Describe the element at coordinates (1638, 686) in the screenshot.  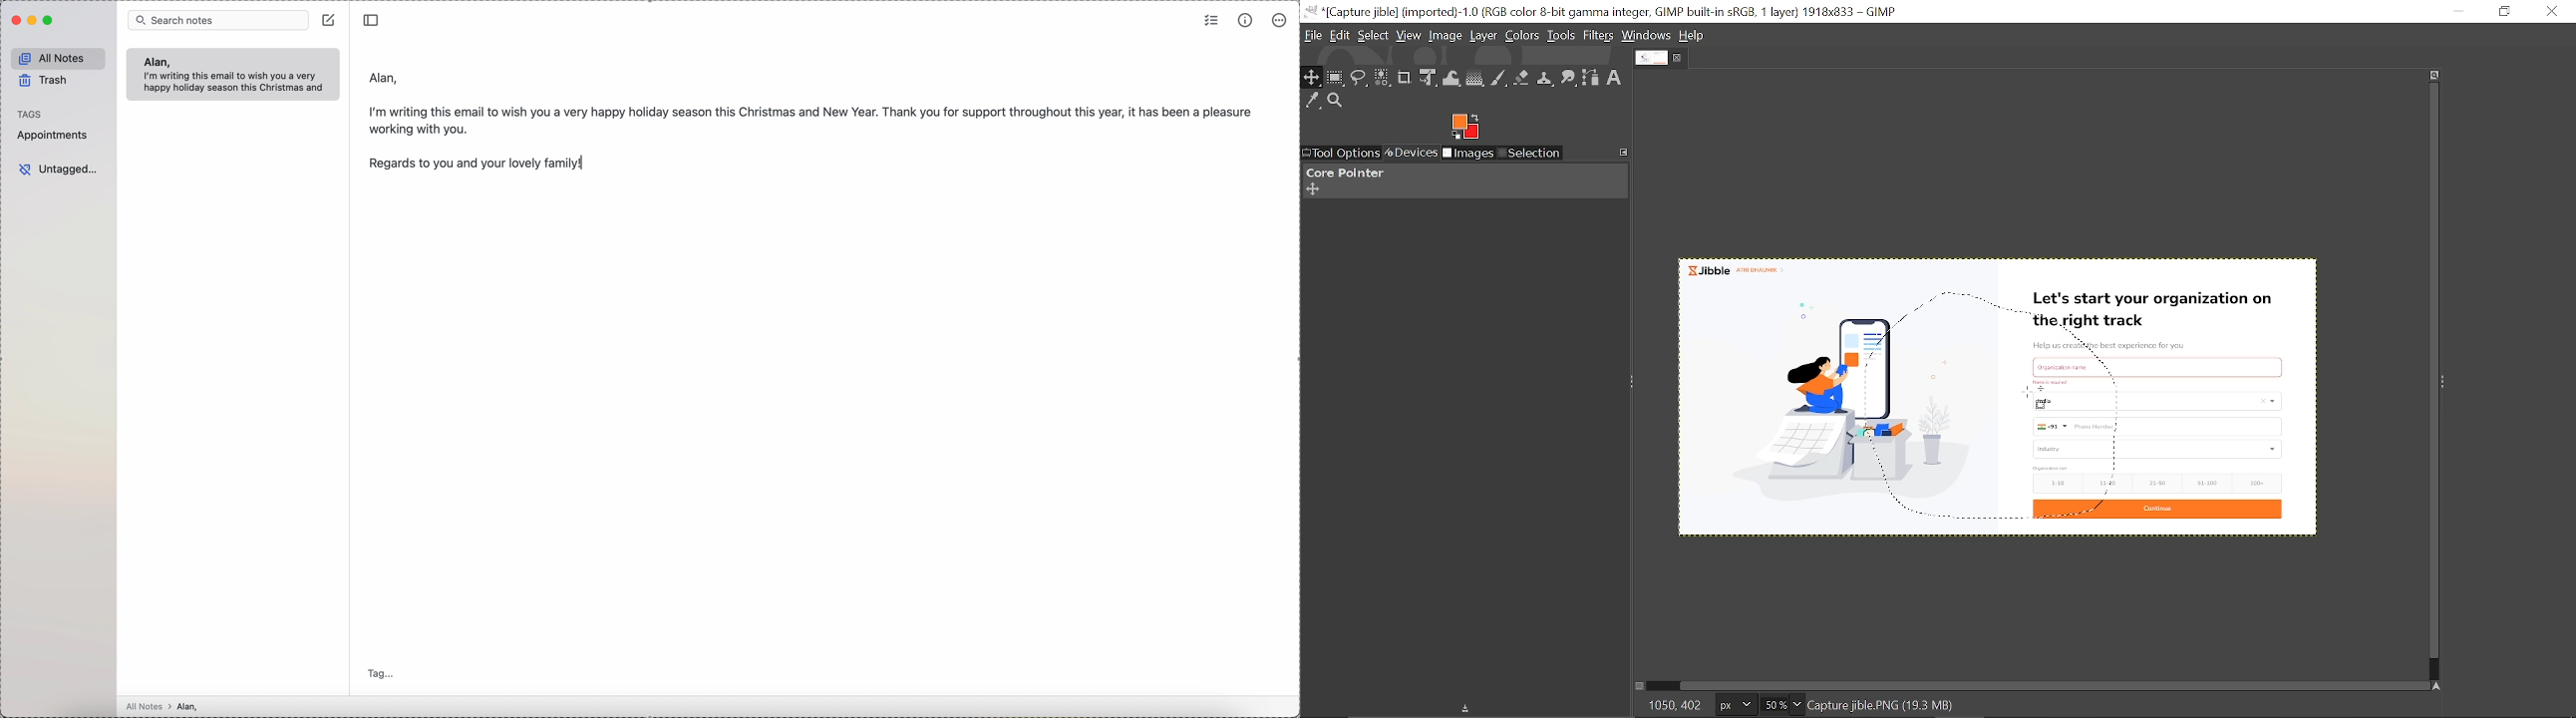
I see `Toggle quick mask on/off` at that location.